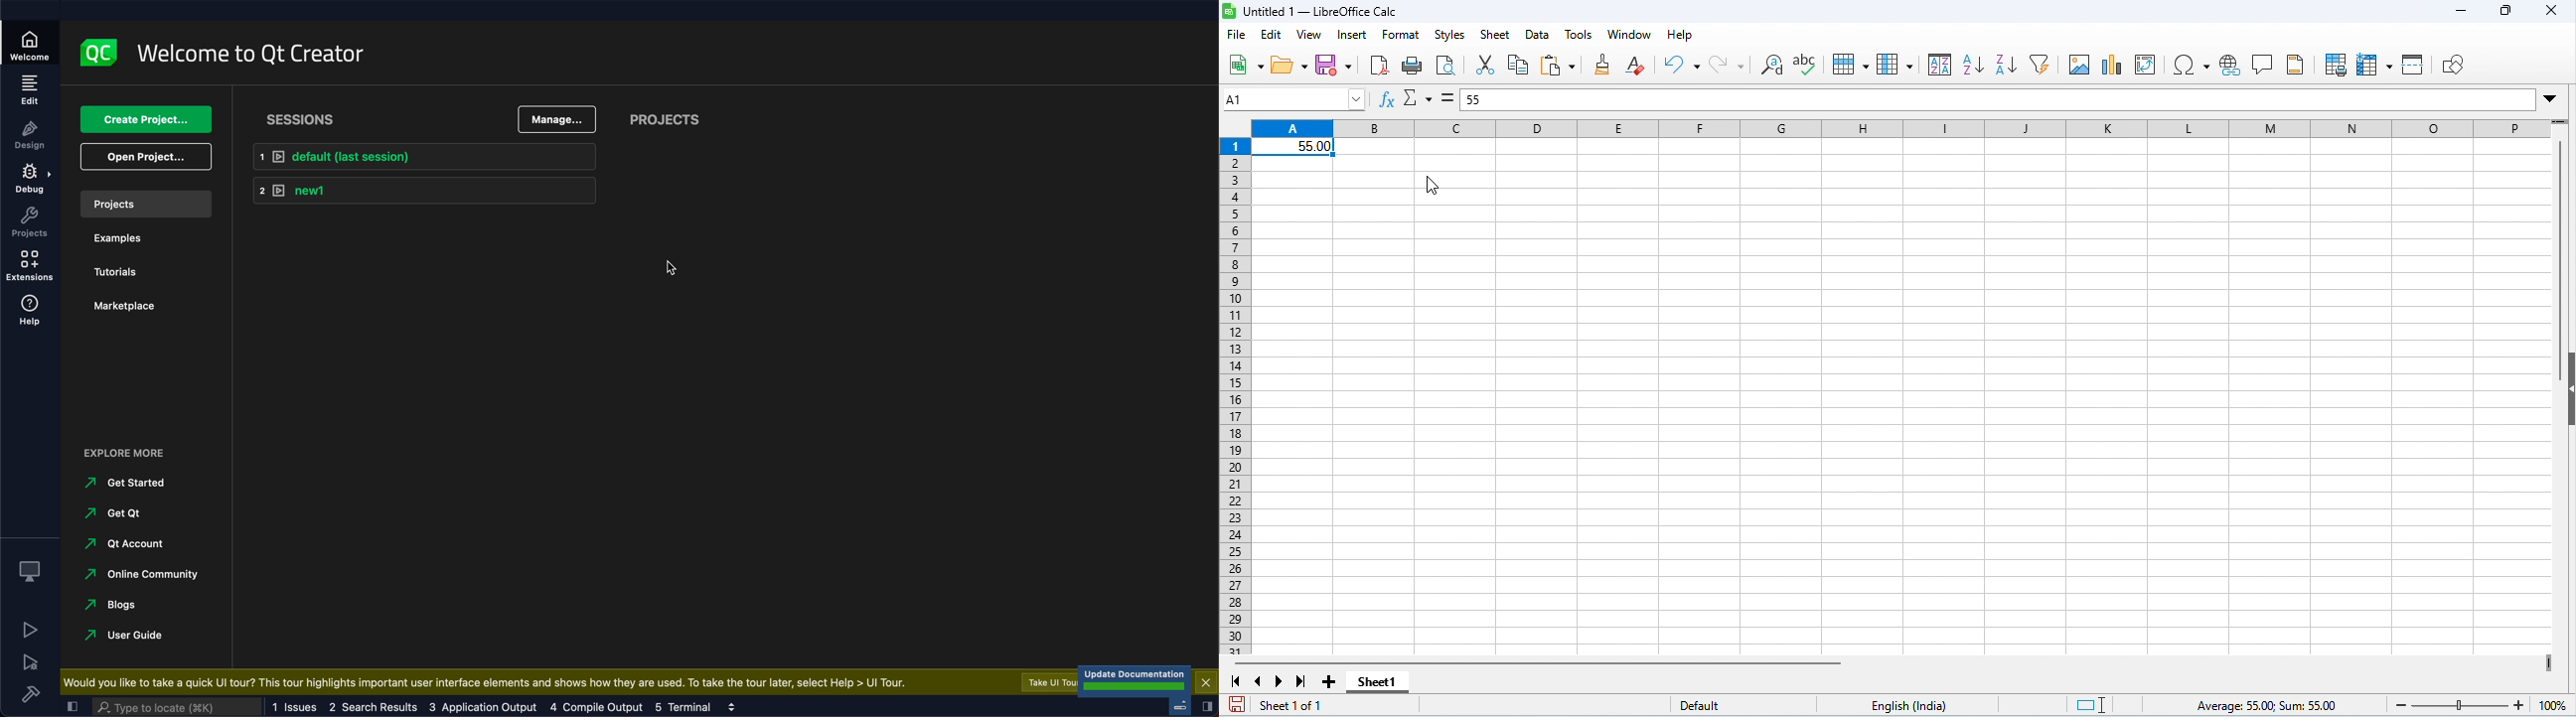 The height and width of the screenshot is (728, 2576). What do you see at coordinates (124, 237) in the screenshot?
I see `examples` at bounding box center [124, 237].